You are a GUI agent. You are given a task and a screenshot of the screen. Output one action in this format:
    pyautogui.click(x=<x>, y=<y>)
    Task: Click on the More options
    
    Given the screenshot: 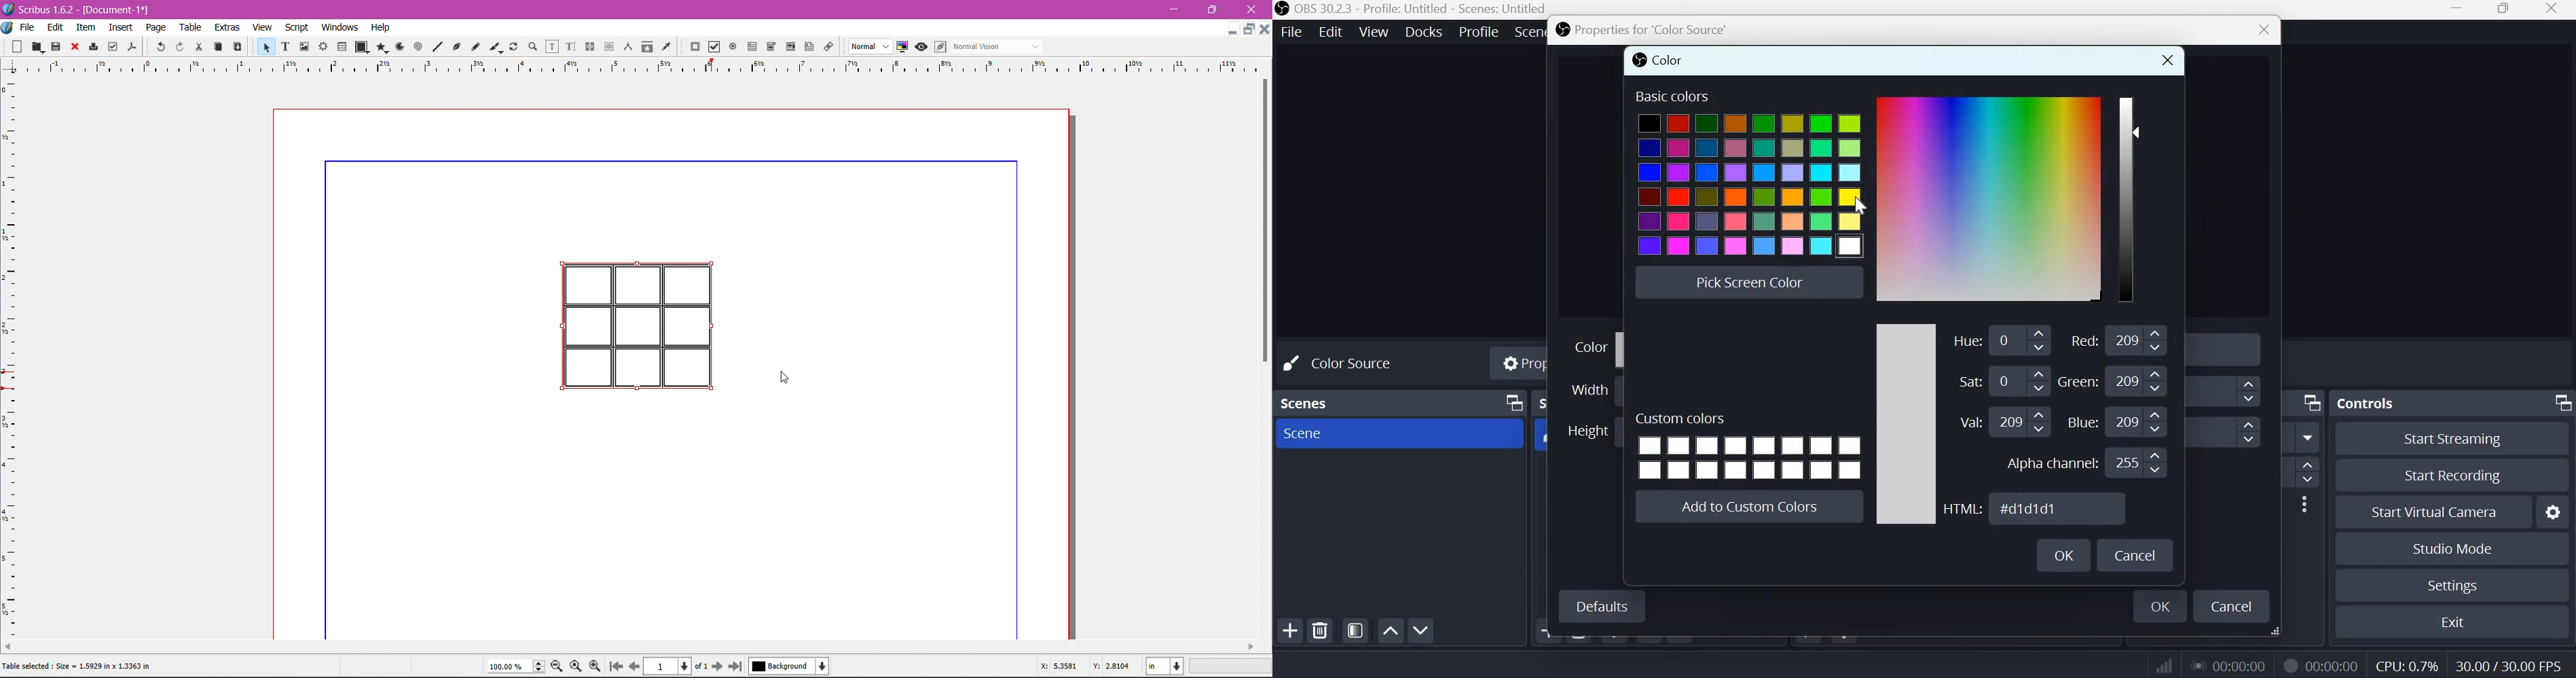 What is the action you would take?
    pyautogui.click(x=2304, y=504)
    